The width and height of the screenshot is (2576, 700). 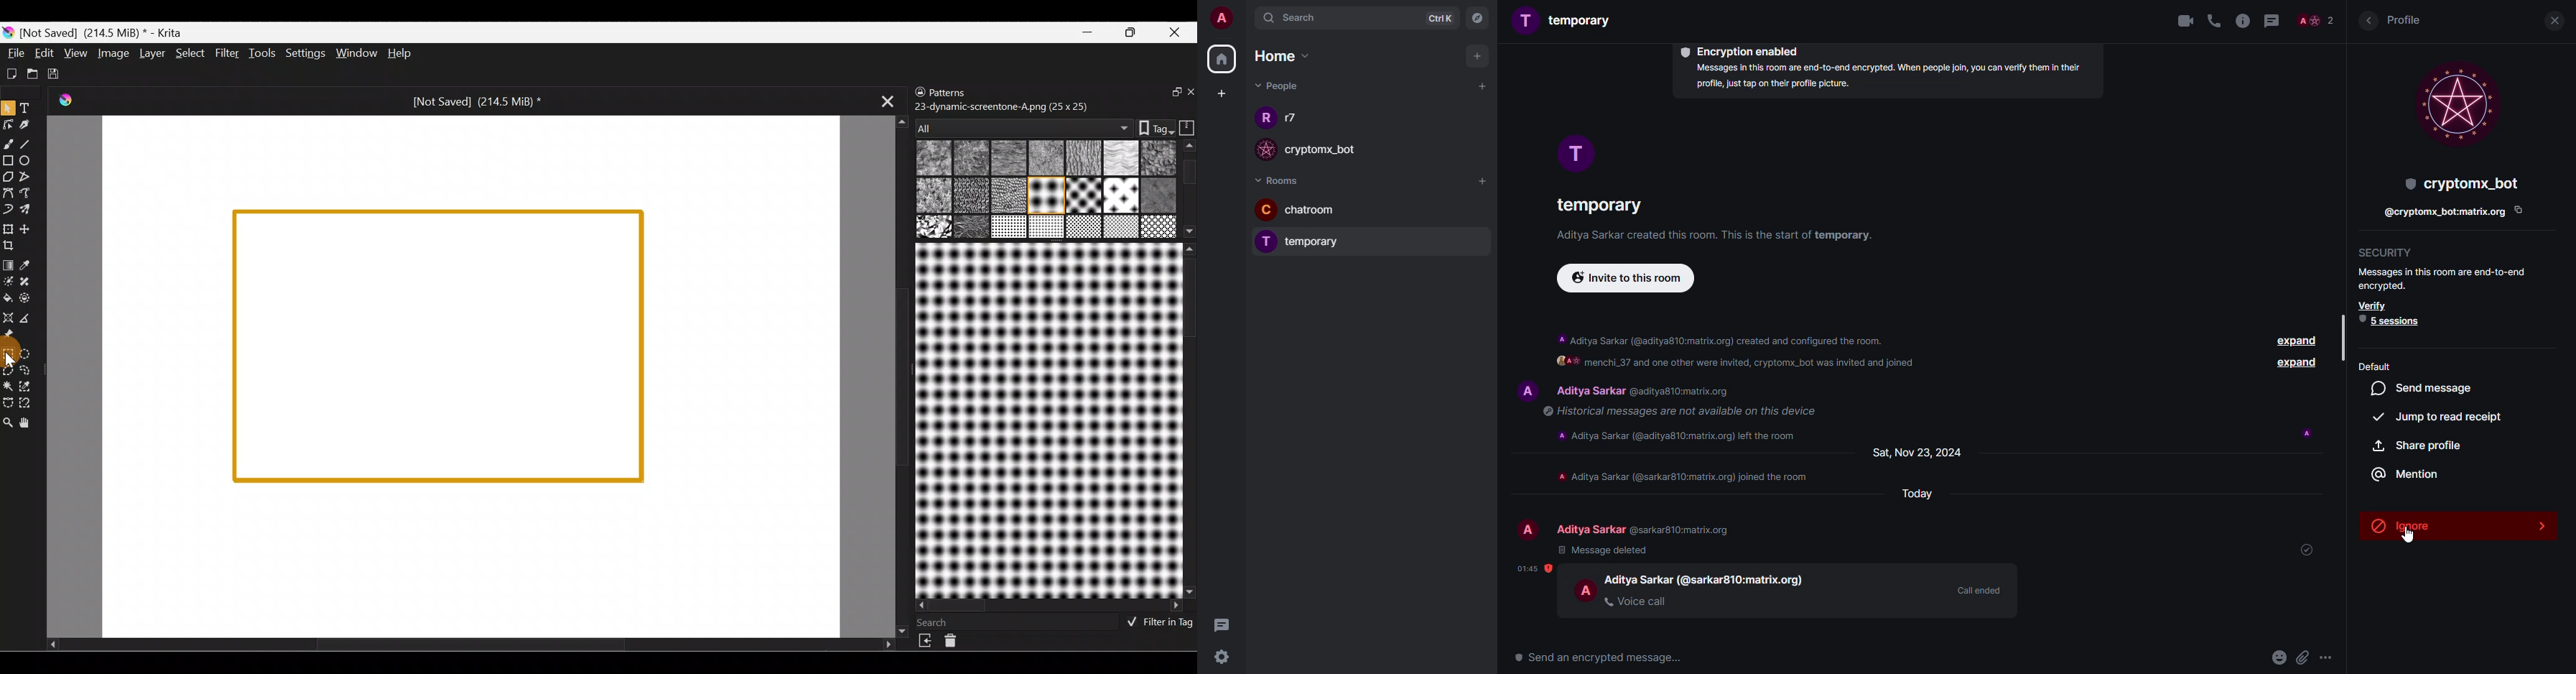 I want to click on add, so click(x=1477, y=57).